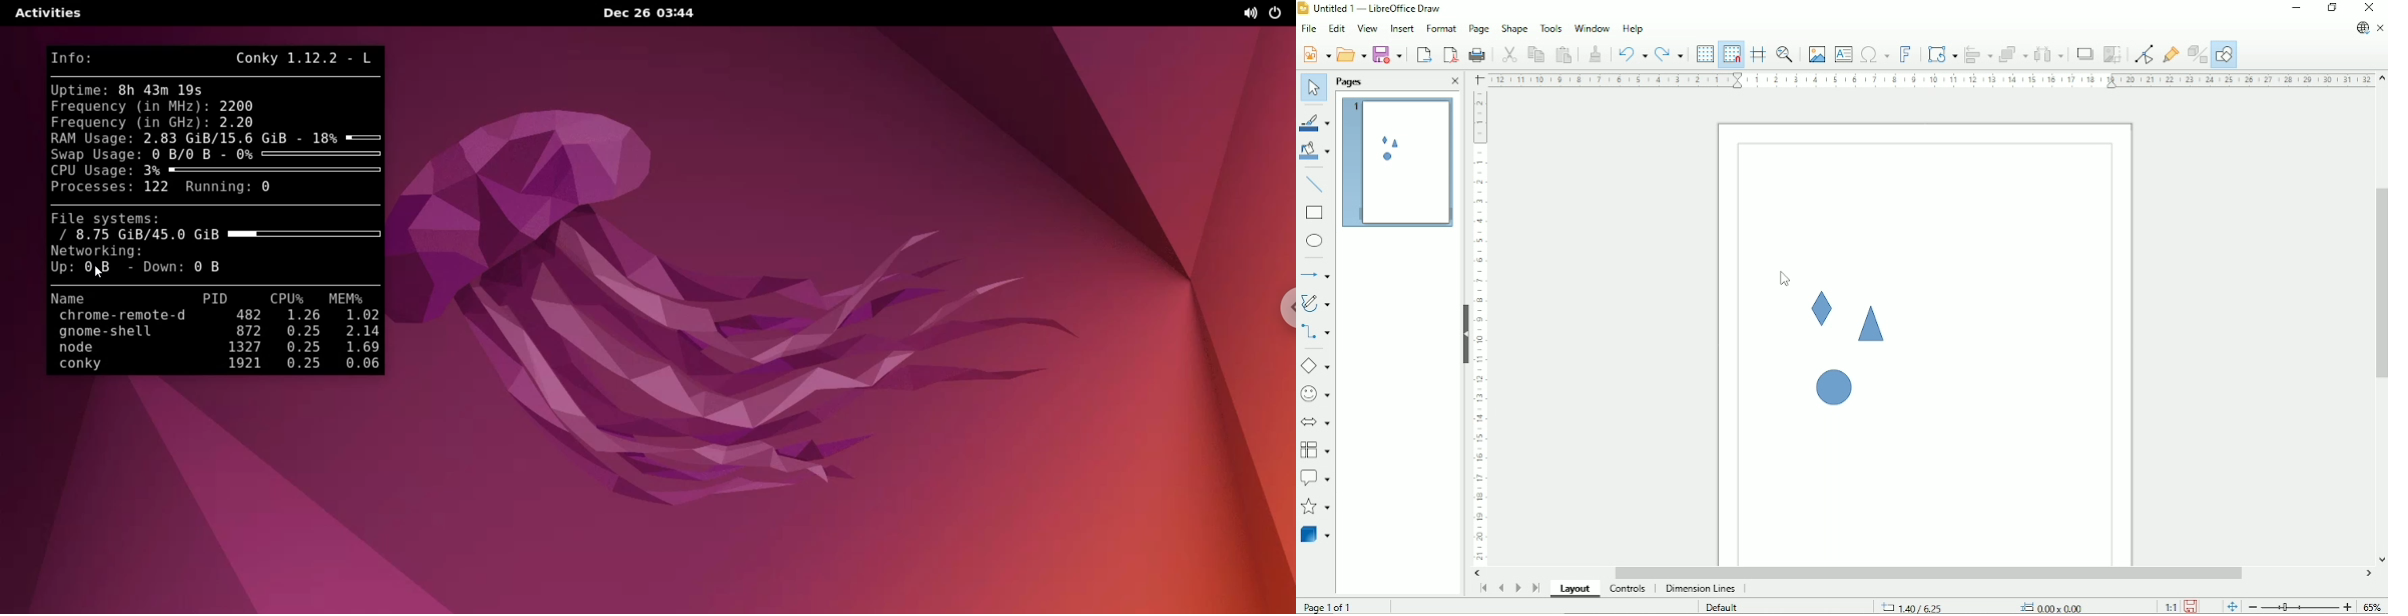 This screenshot has width=2408, height=616. I want to click on Insert image, so click(1817, 55).